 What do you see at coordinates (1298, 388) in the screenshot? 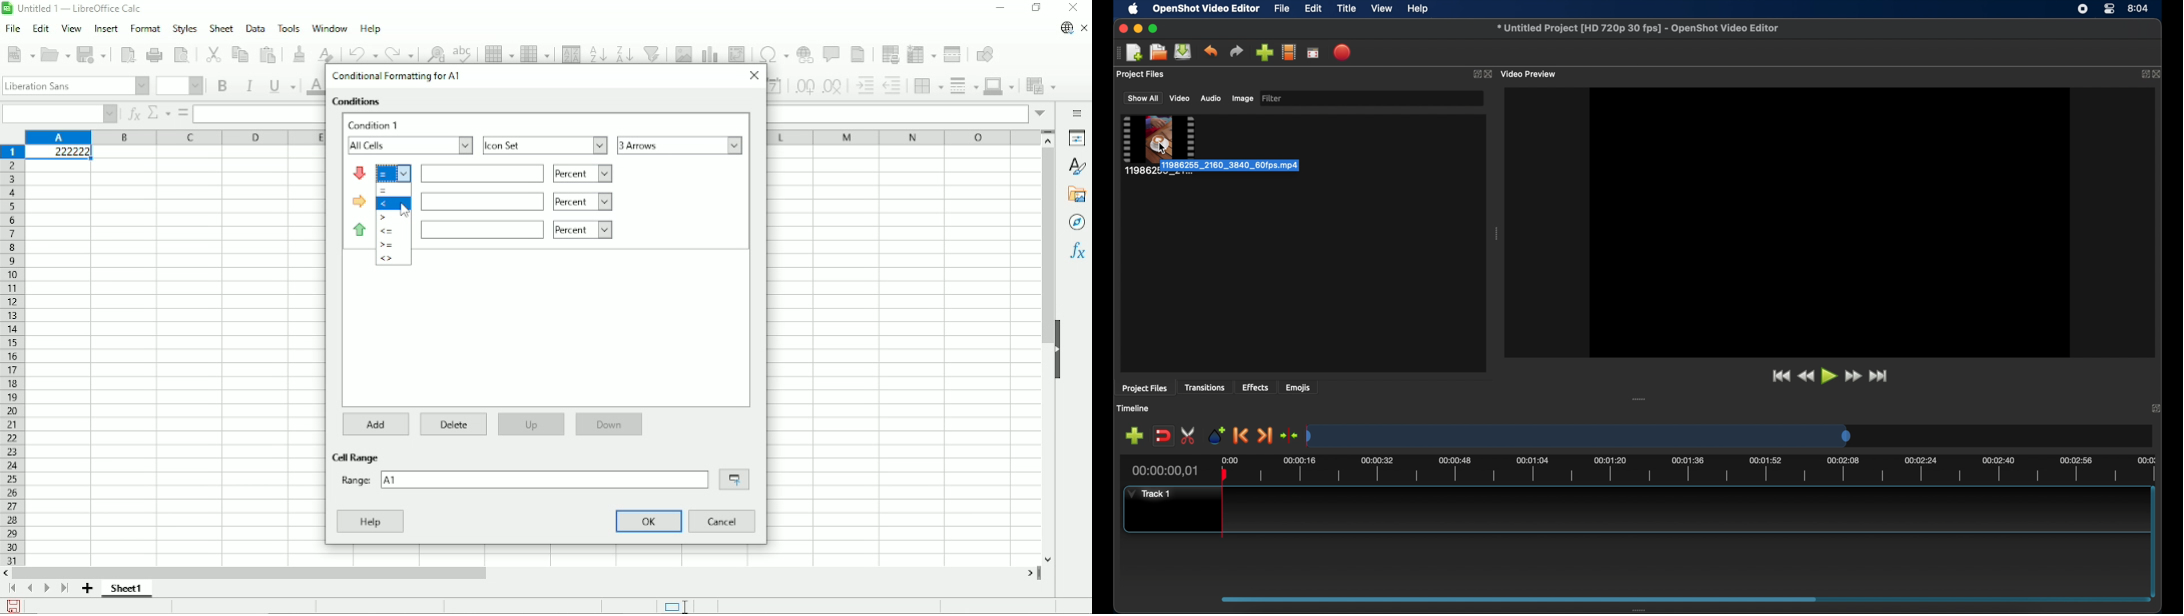
I see `emojis` at bounding box center [1298, 388].